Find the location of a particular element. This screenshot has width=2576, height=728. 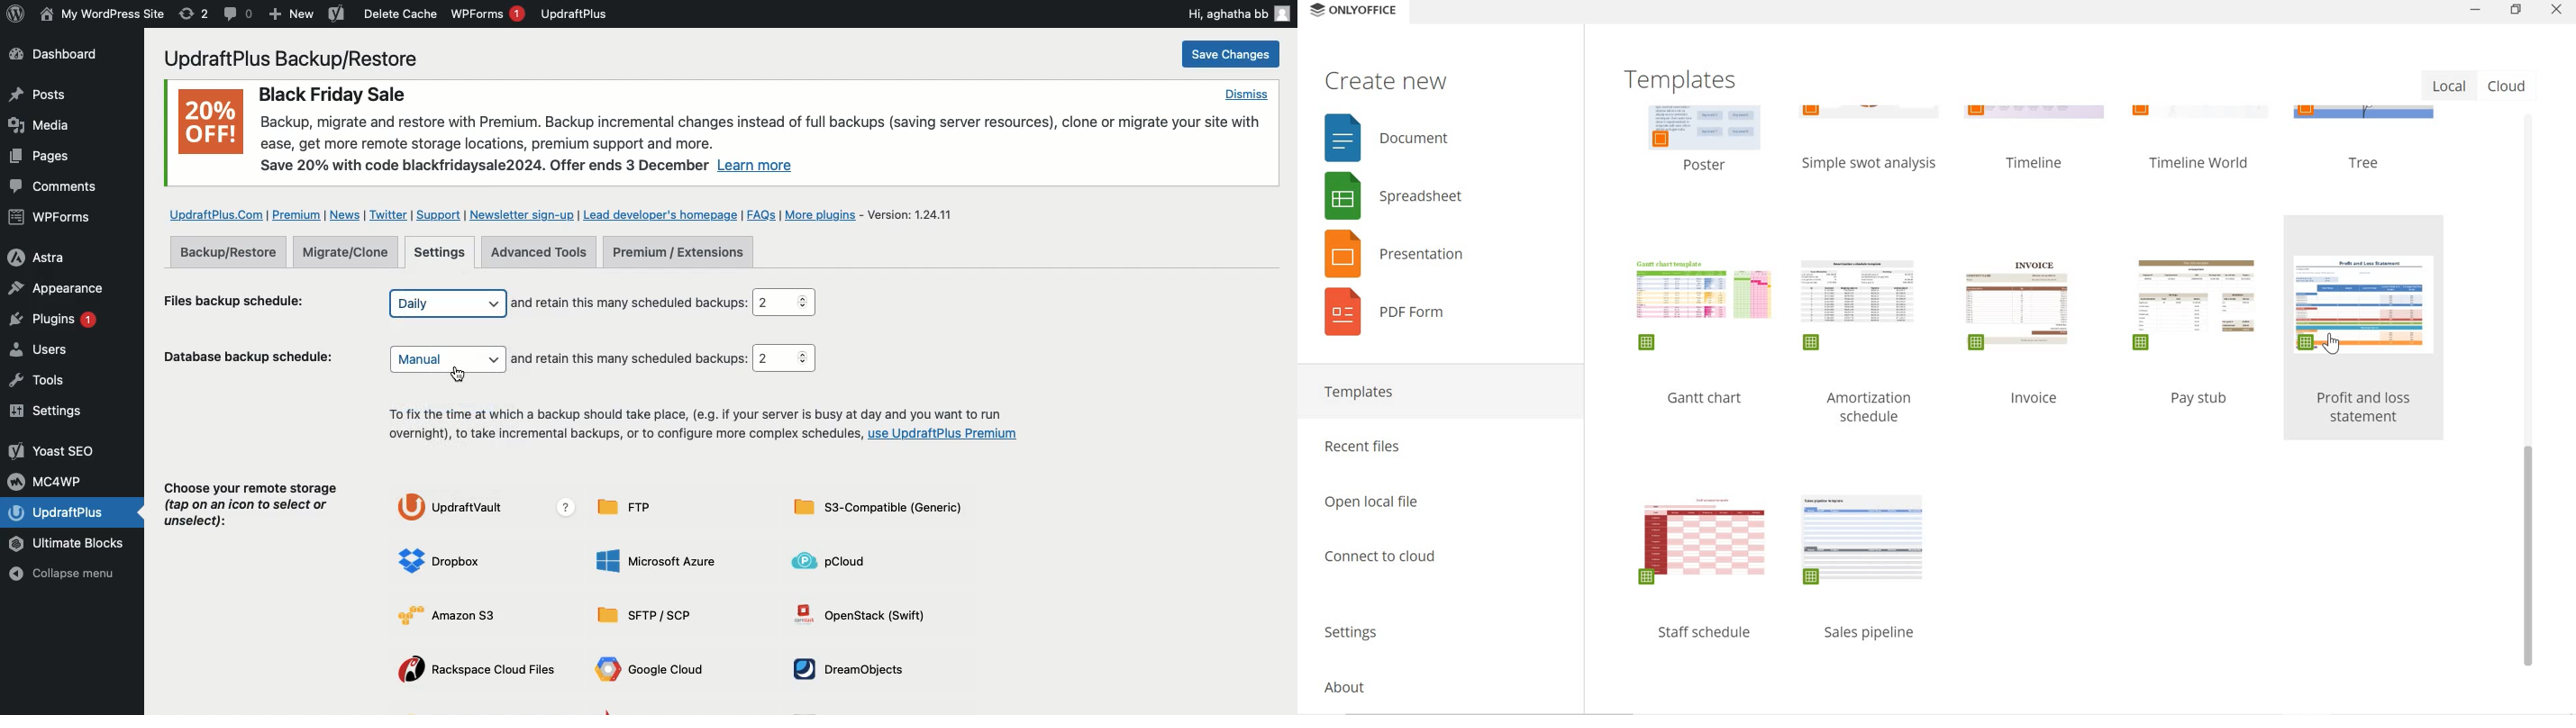

Gantt chart is located at coordinates (1706, 400).